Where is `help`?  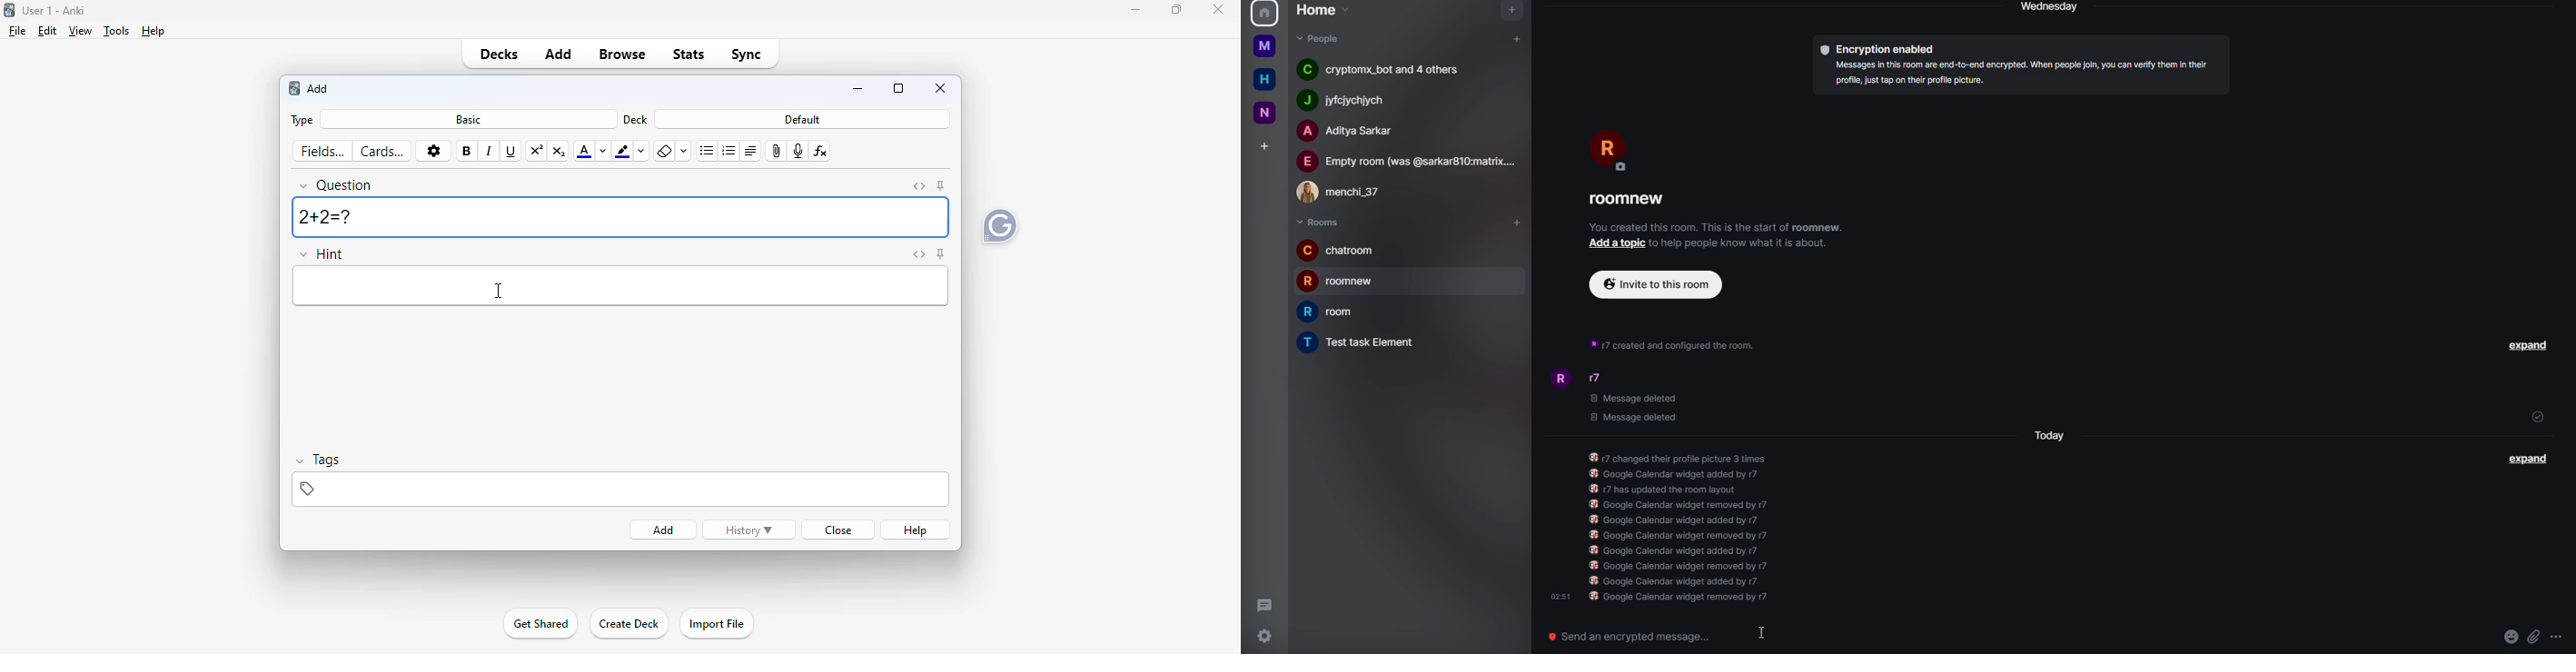
help is located at coordinates (154, 31).